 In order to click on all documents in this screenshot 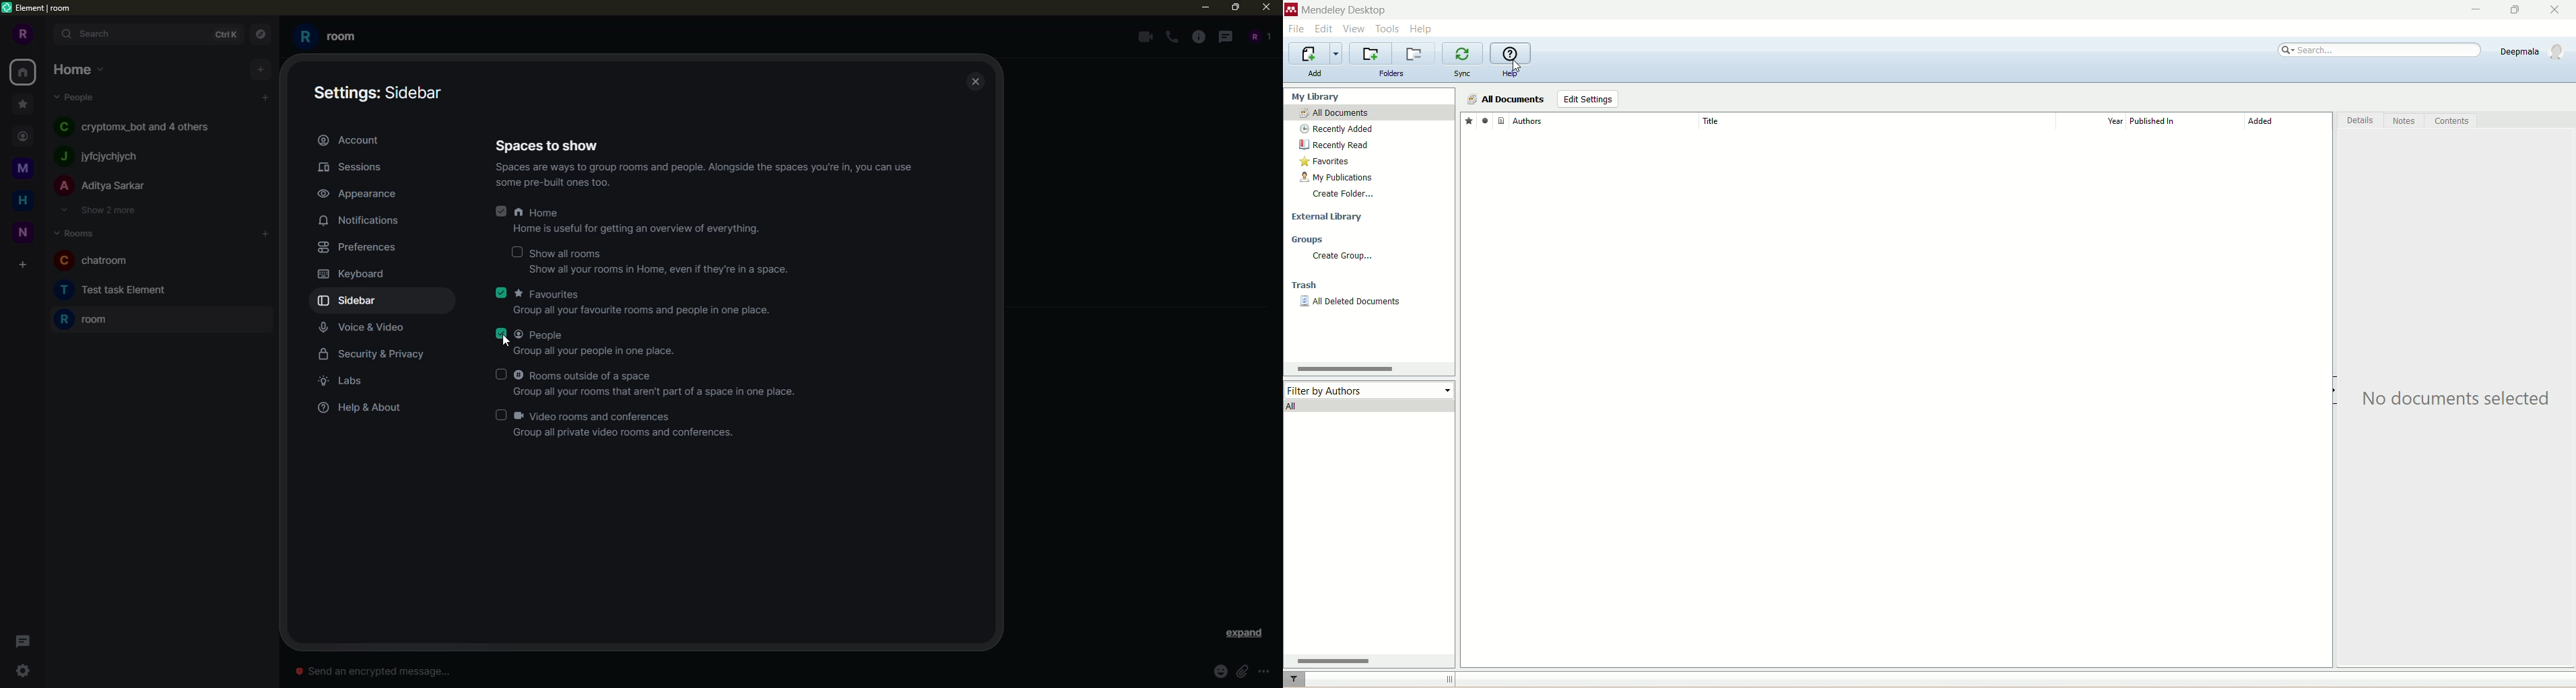, I will do `click(1507, 100)`.